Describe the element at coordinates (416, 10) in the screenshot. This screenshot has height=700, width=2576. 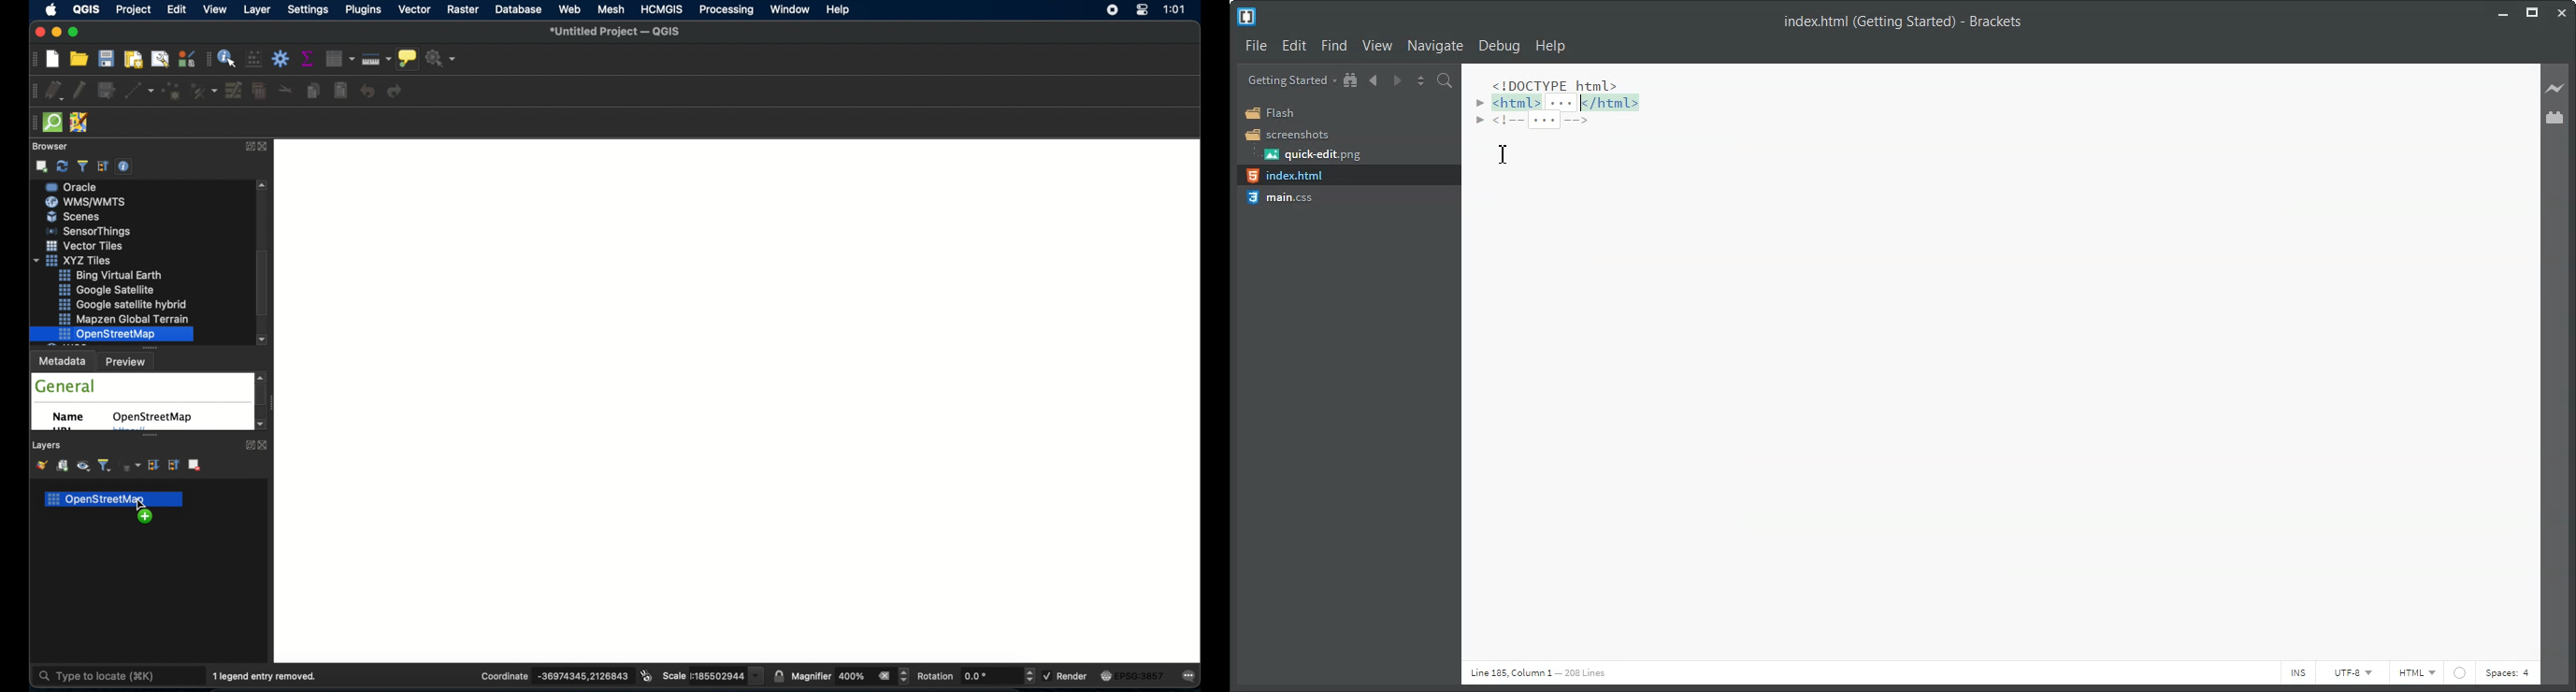
I see `vector` at that location.